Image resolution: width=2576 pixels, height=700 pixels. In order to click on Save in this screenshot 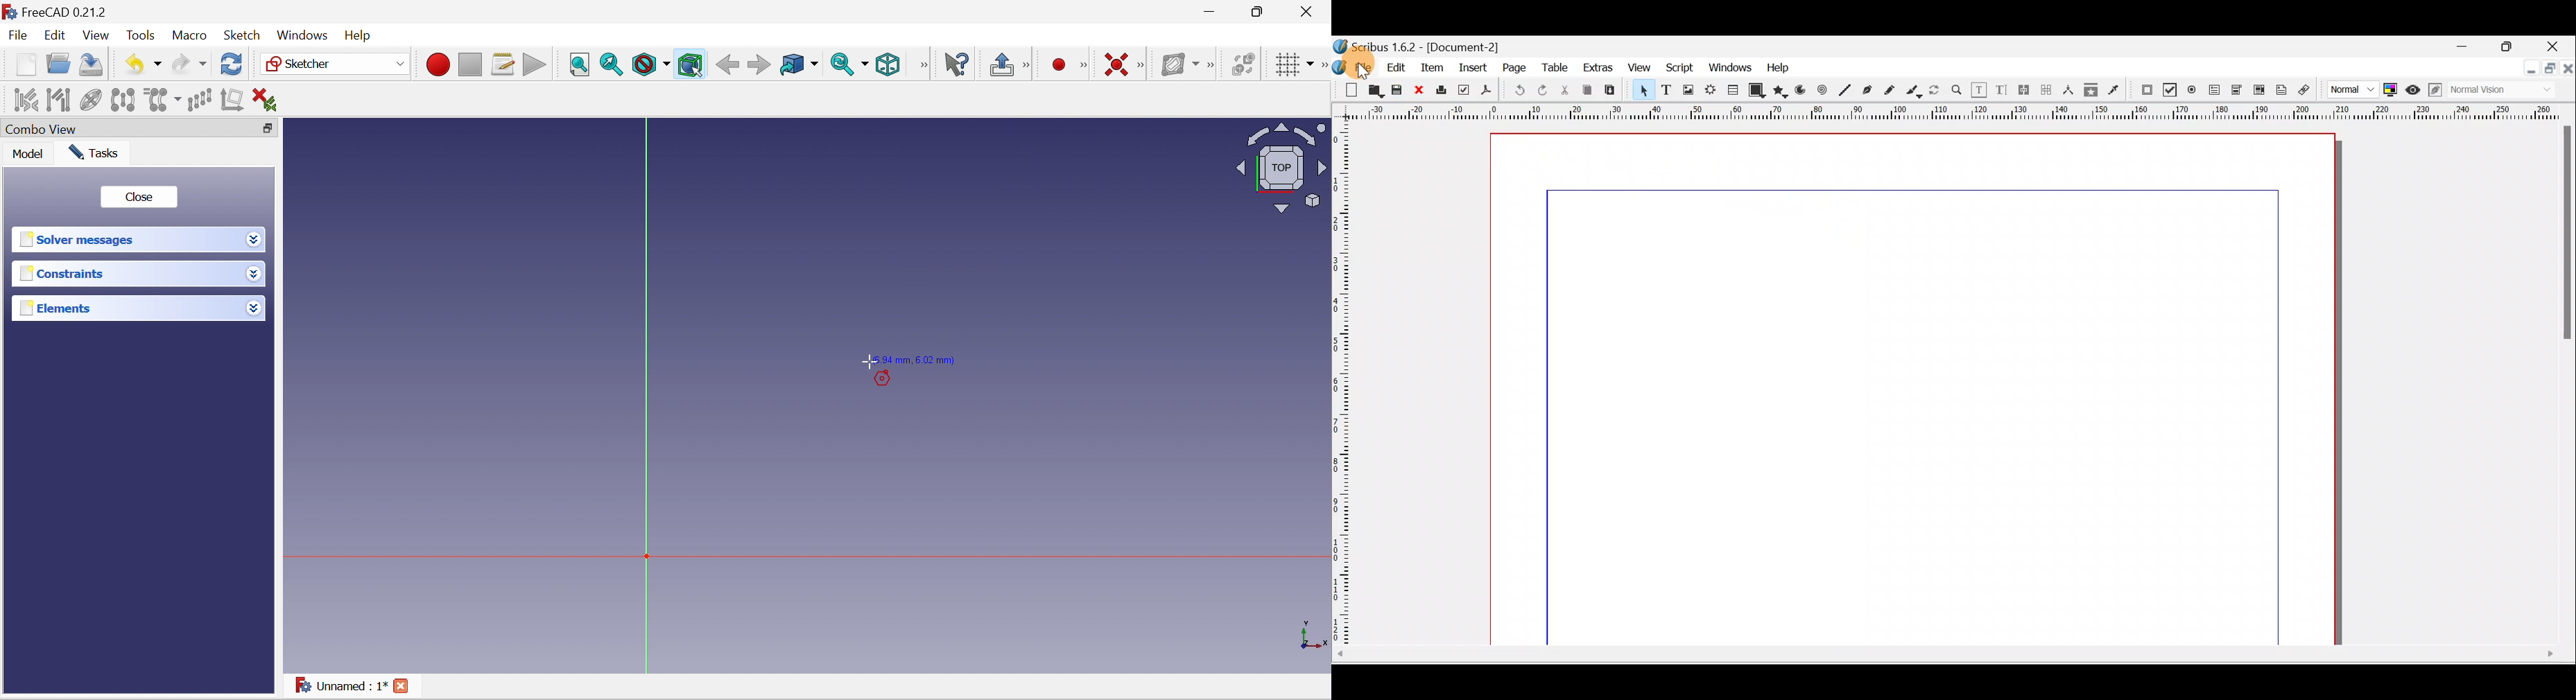, I will do `click(1396, 90)`.